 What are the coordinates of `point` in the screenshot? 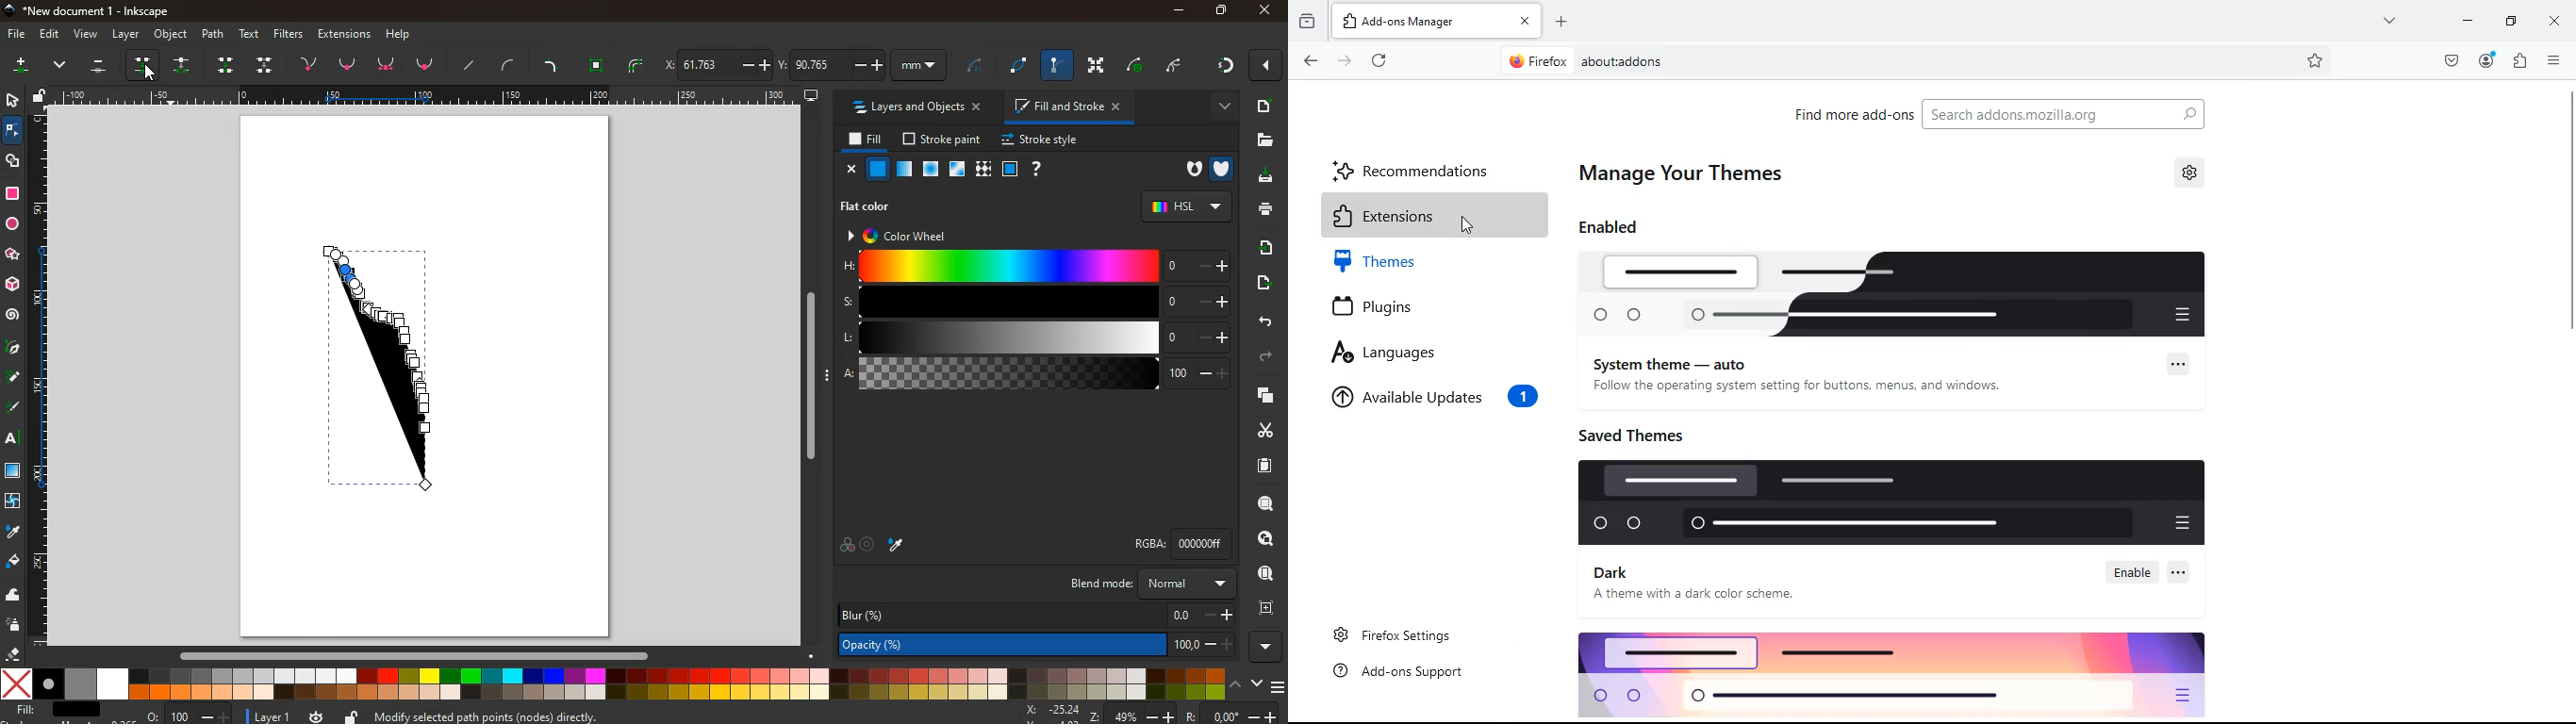 It's located at (348, 64).